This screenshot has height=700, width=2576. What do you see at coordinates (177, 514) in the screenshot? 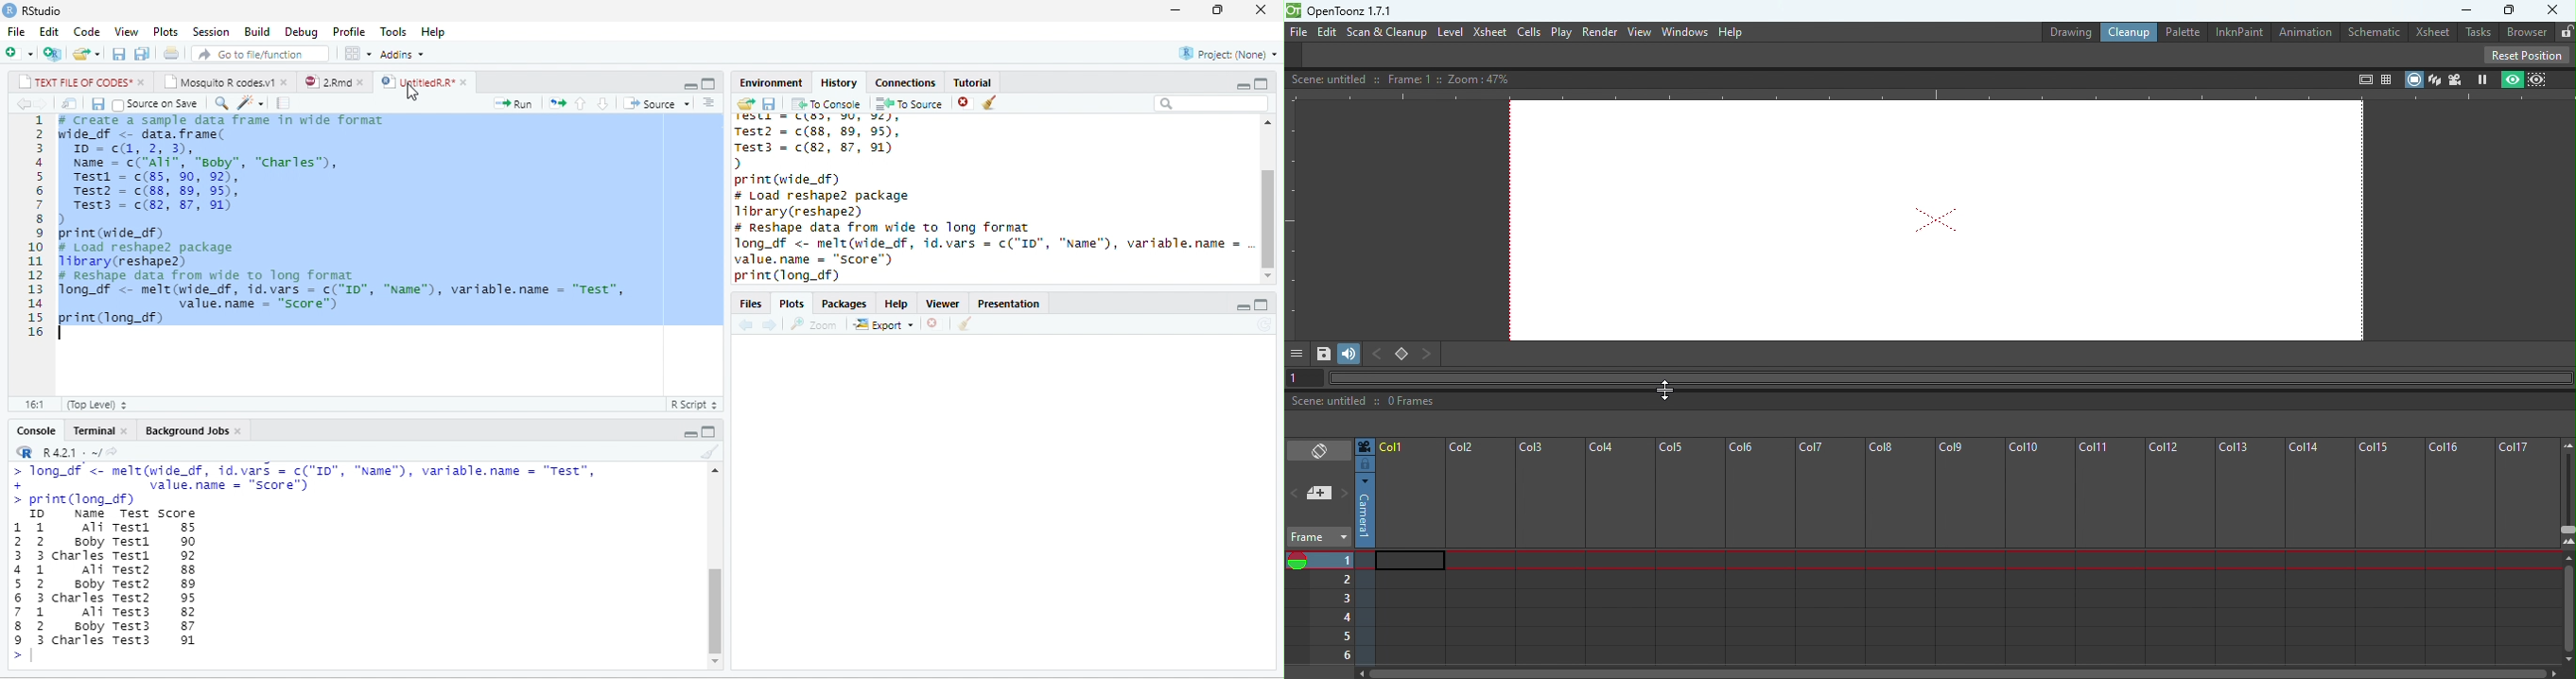
I see `Score` at bounding box center [177, 514].